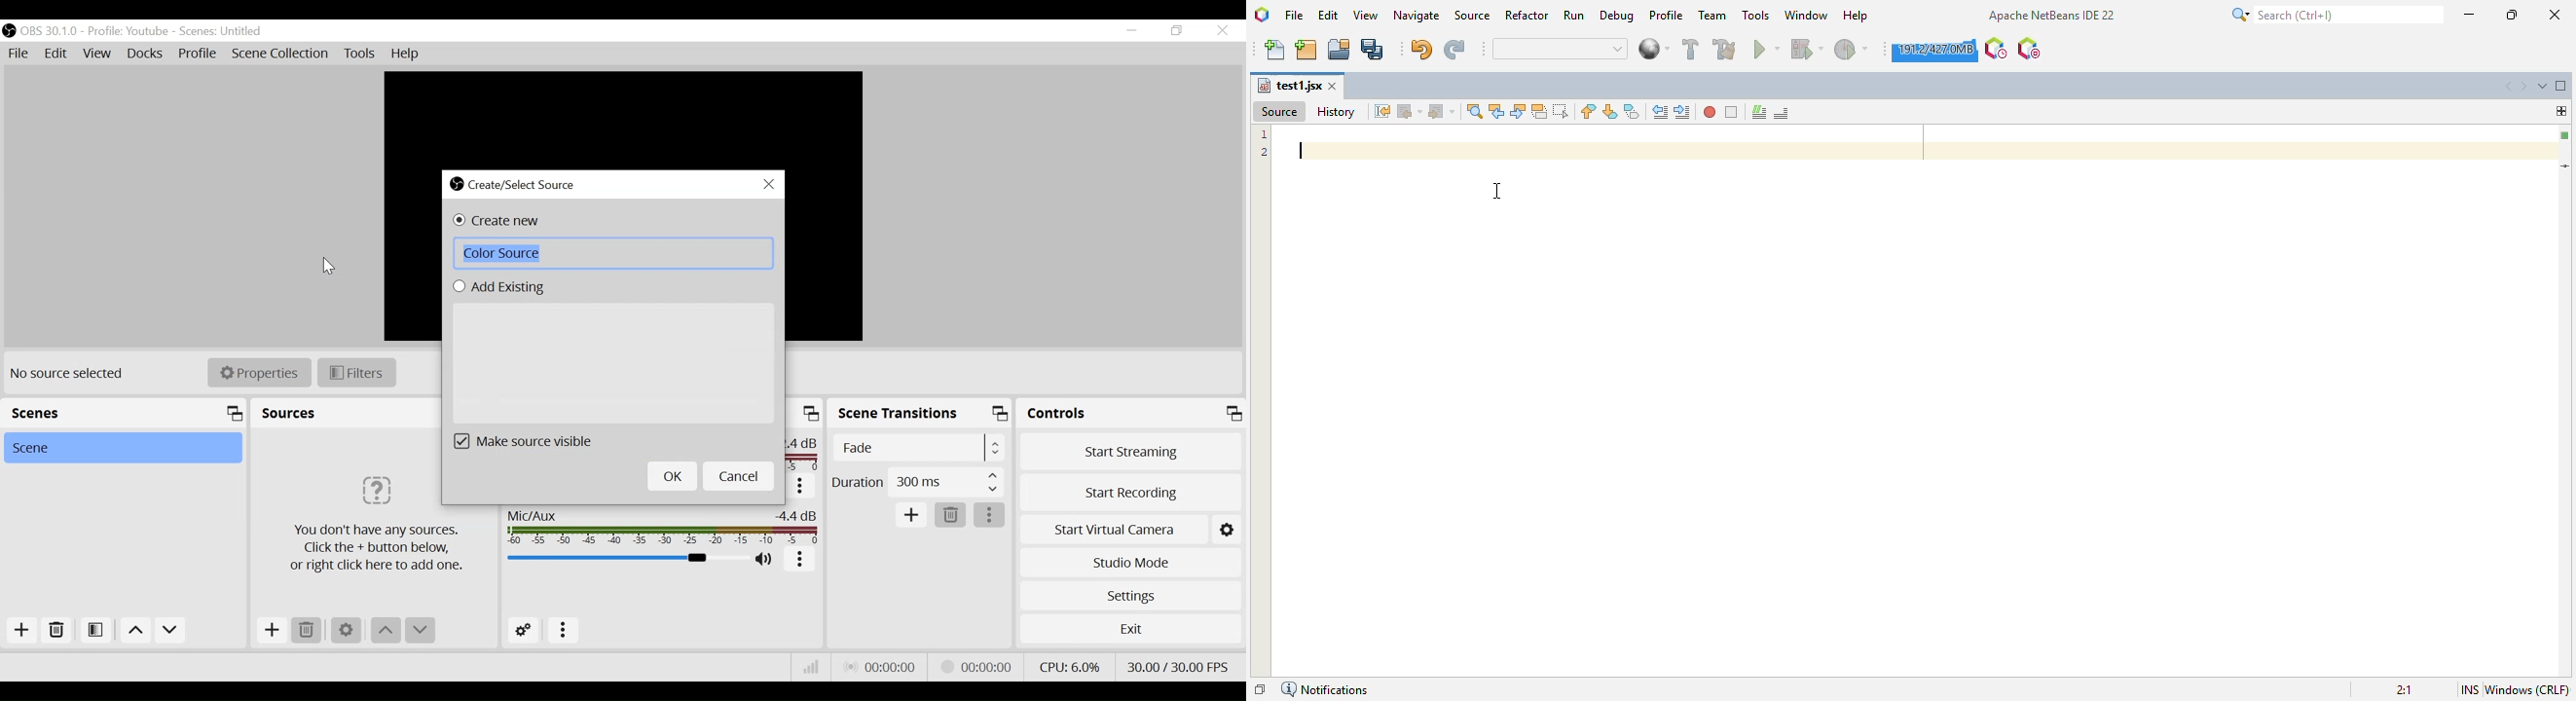 This screenshot has width=2576, height=728. What do you see at coordinates (94, 628) in the screenshot?
I see `Open Scene Filter` at bounding box center [94, 628].